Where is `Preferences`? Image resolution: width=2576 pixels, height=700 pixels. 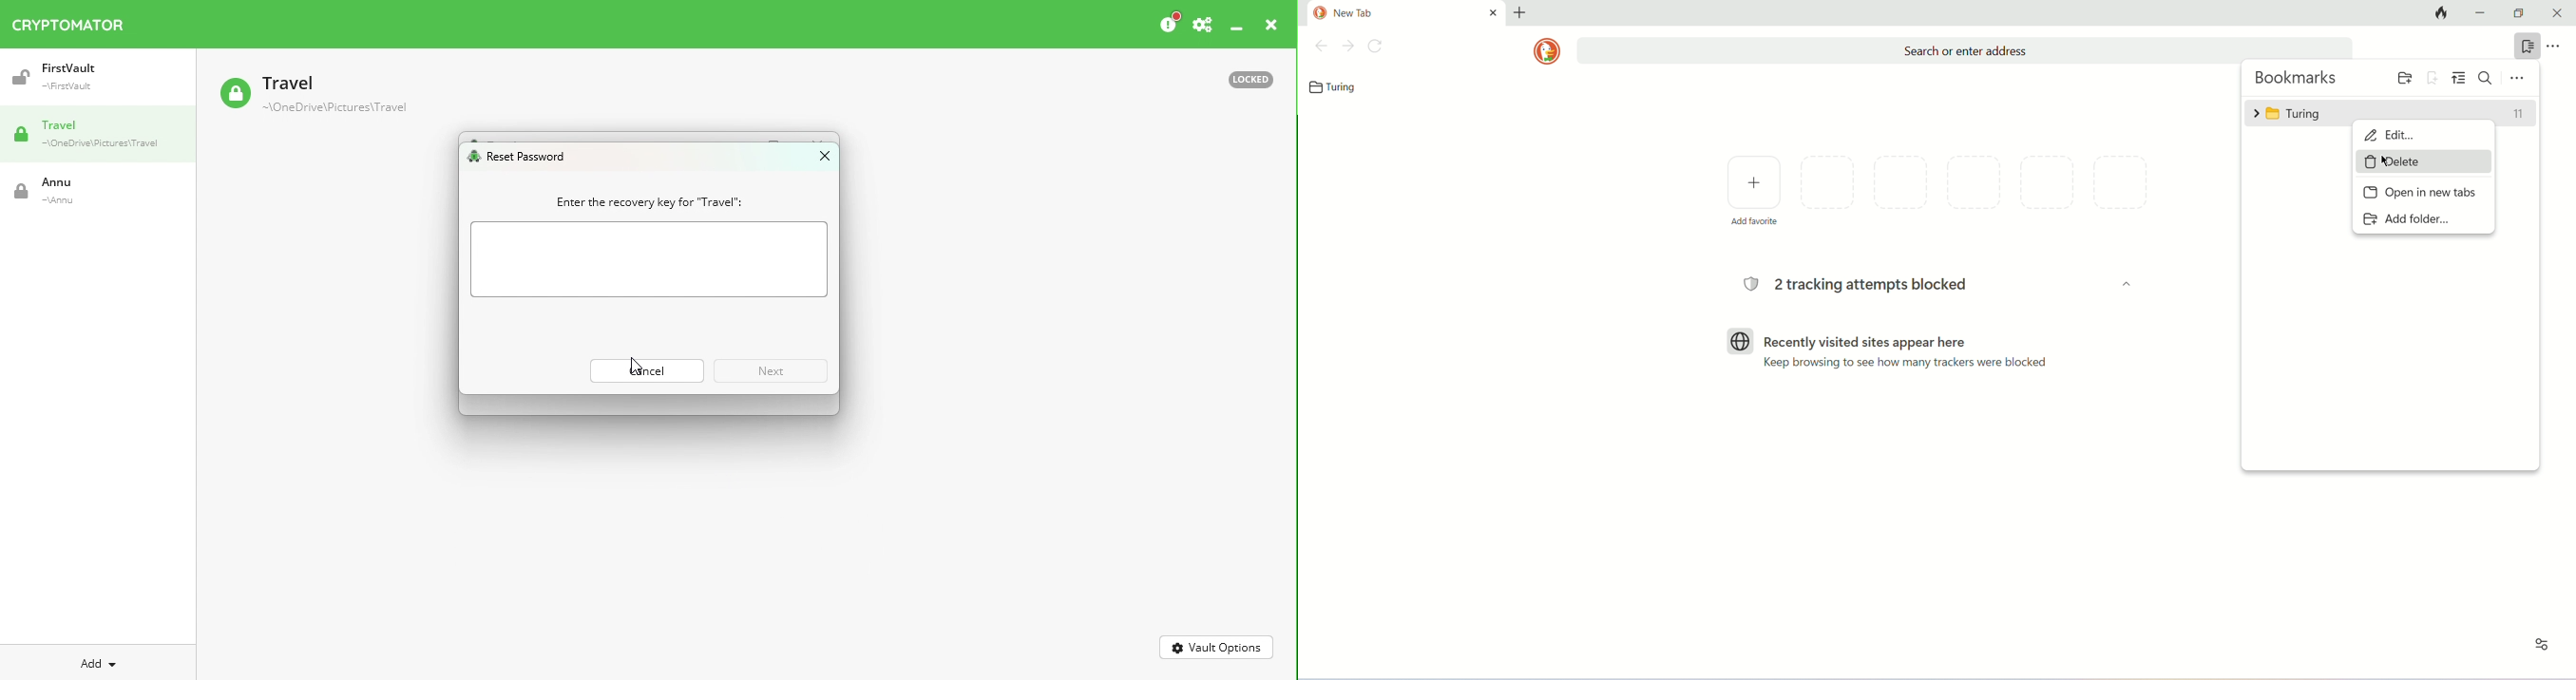
Preferences is located at coordinates (1202, 26).